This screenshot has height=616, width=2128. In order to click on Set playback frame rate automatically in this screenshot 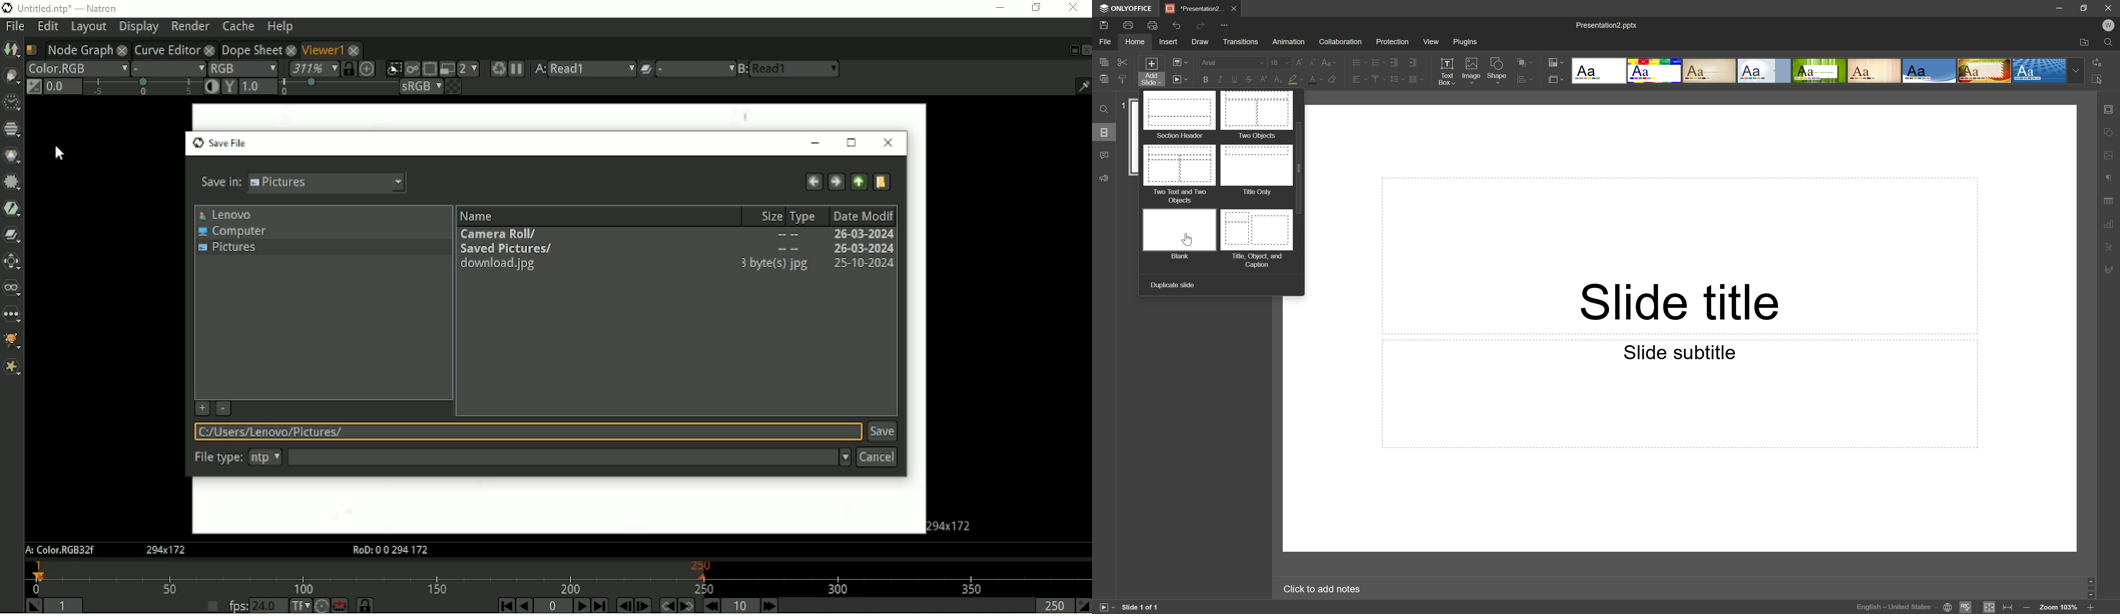, I will do `click(213, 606)`.